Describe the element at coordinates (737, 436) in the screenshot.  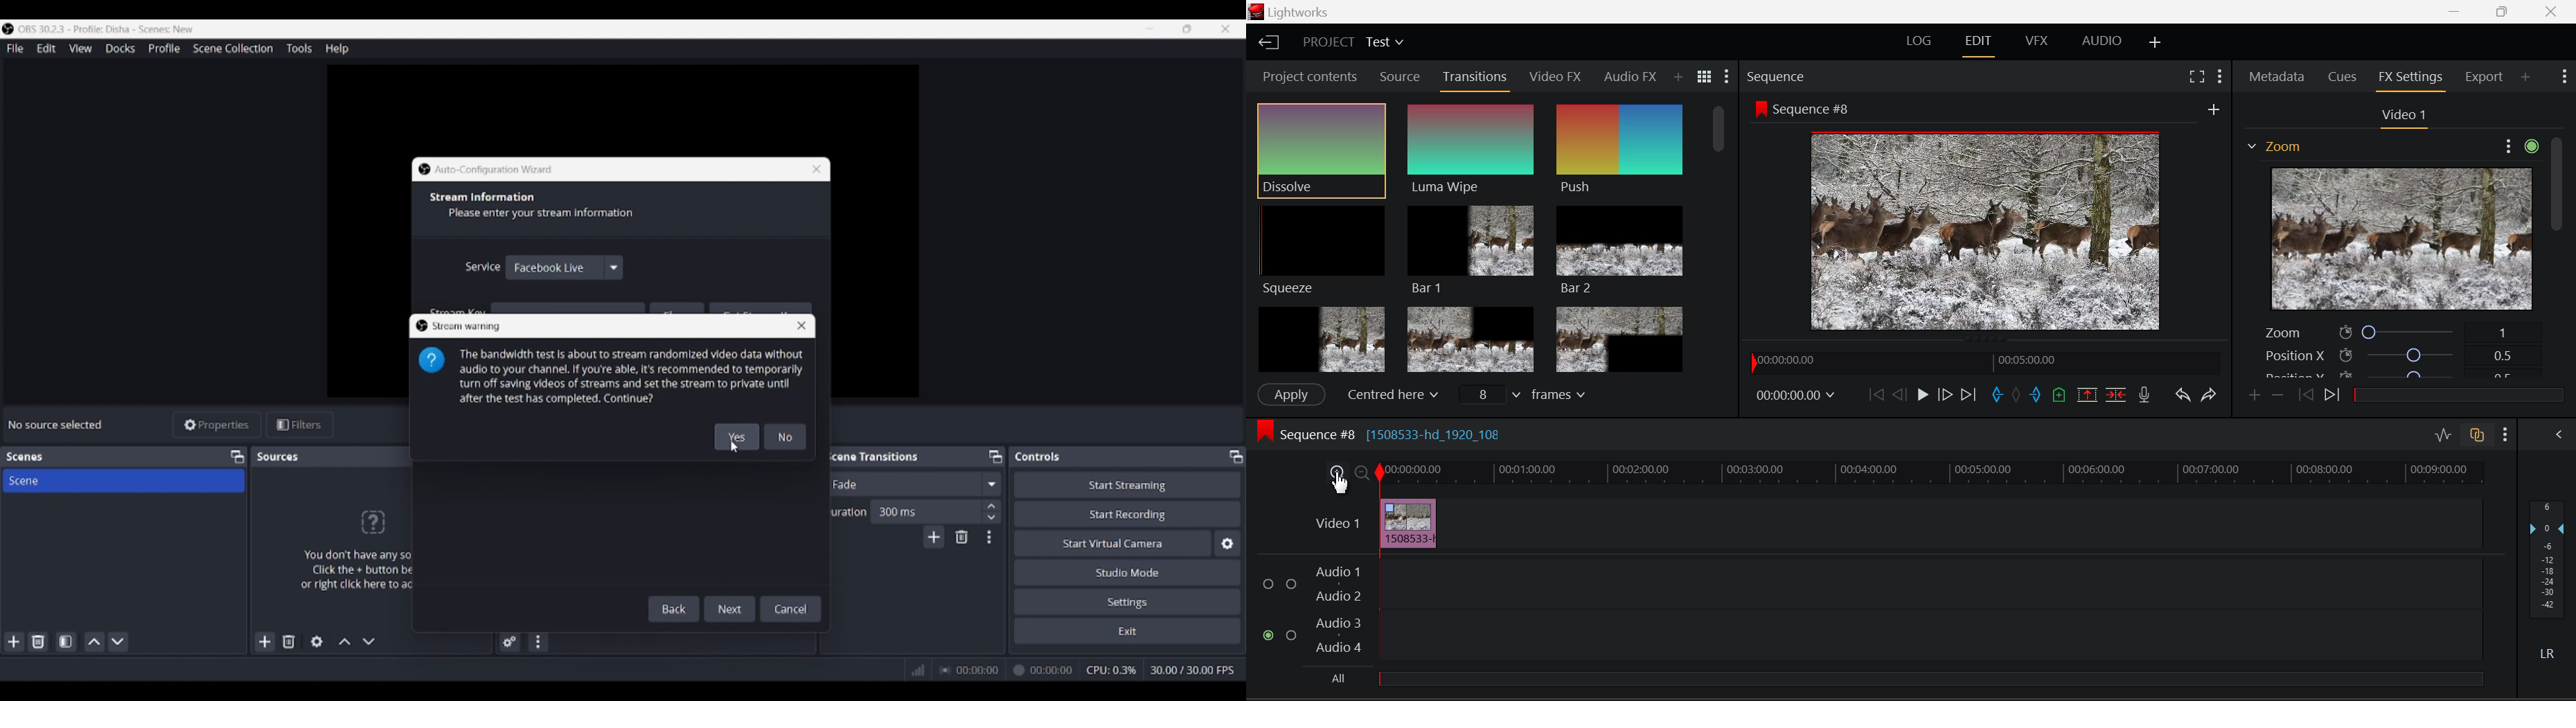
I see `Accept` at that location.